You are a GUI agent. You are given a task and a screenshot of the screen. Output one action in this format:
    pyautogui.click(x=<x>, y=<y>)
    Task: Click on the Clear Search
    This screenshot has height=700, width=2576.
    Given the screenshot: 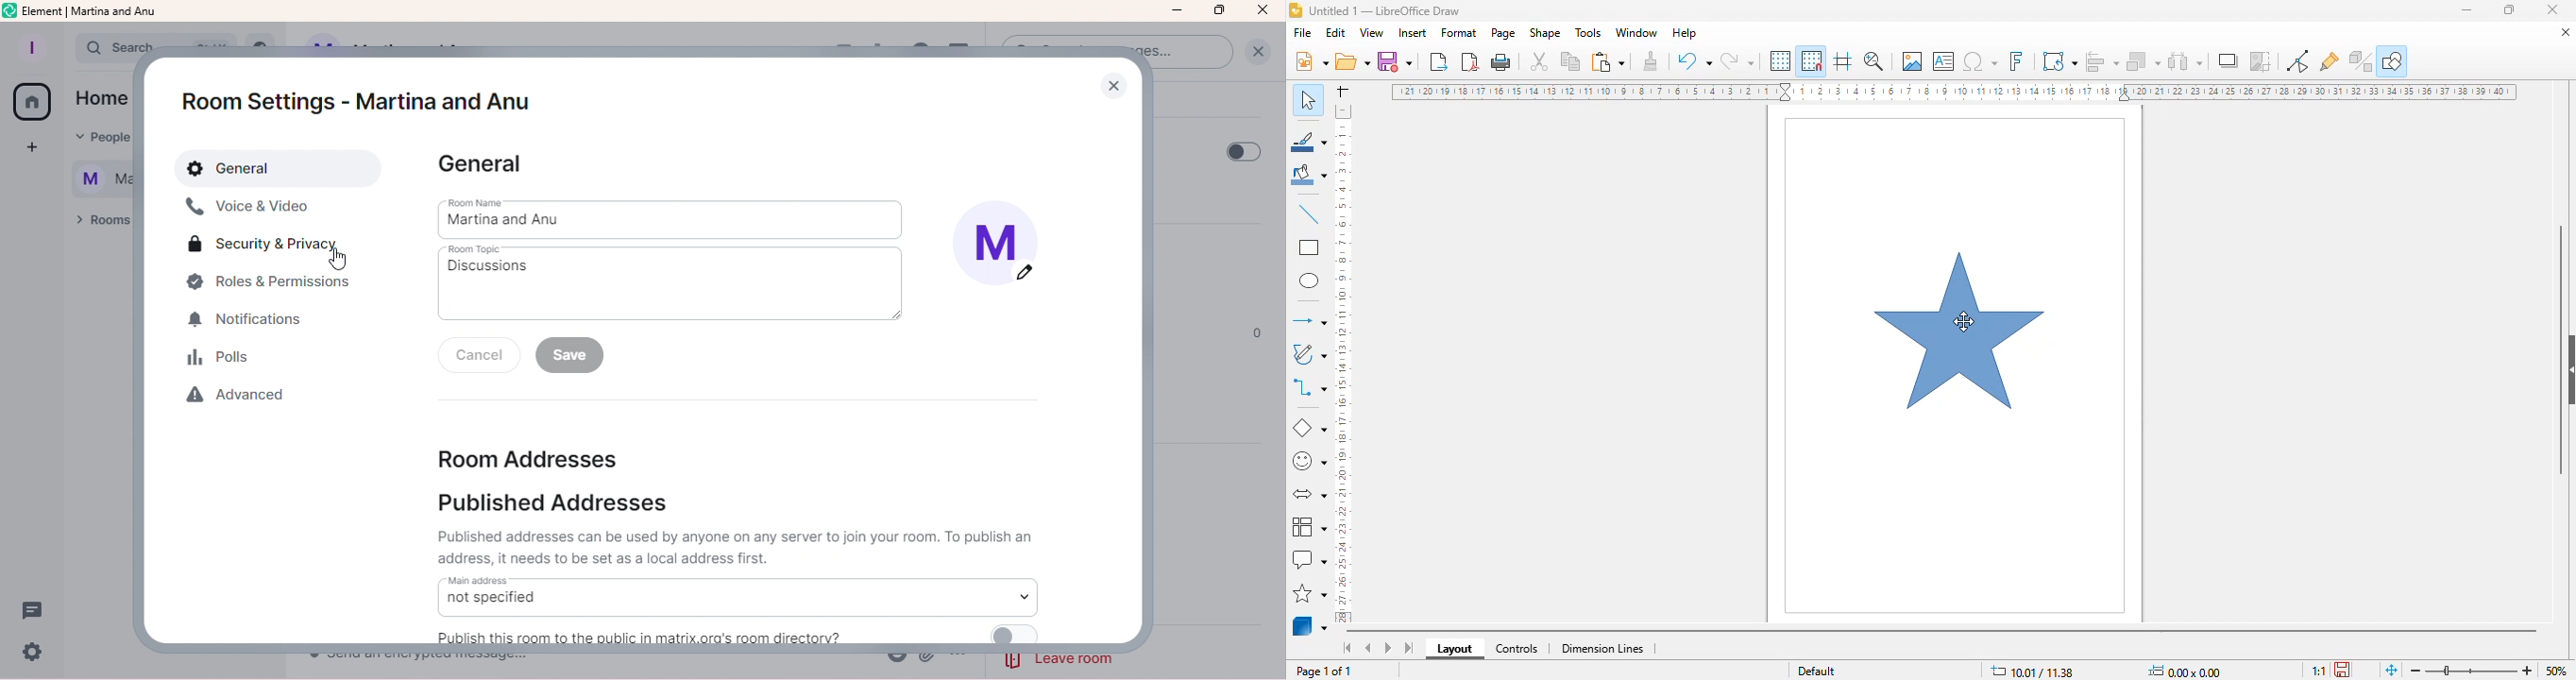 What is the action you would take?
    pyautogui.click(x=1255, y=57)
    